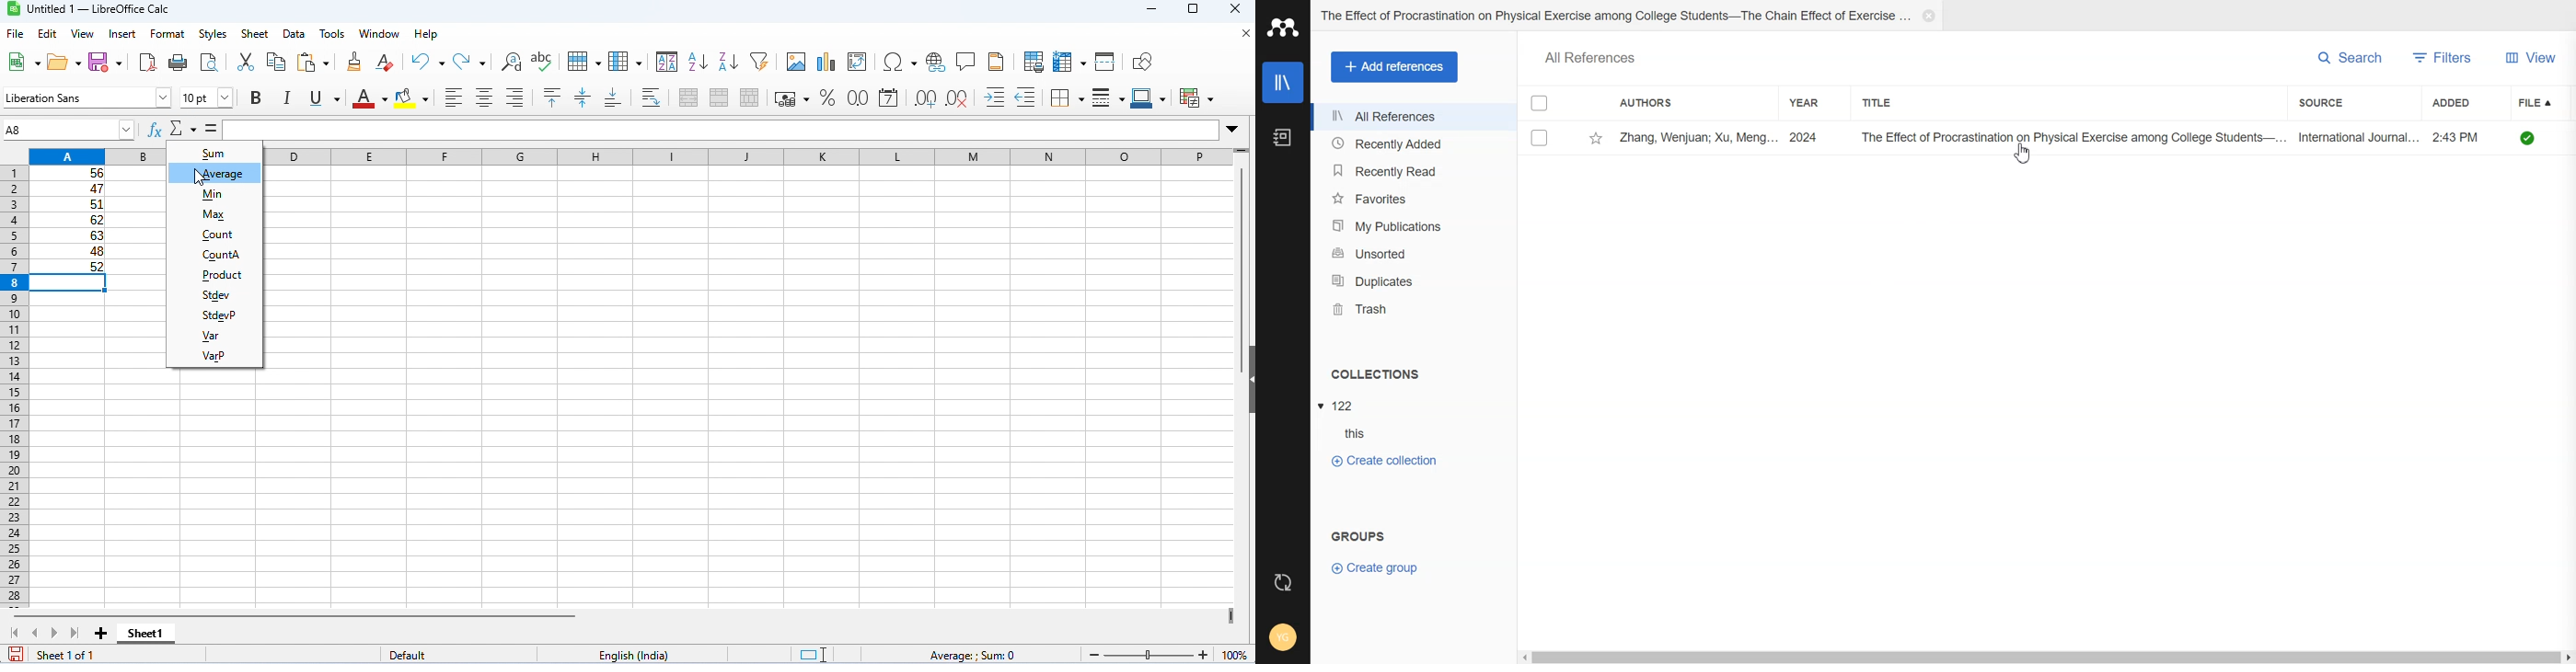 The width and height of the screenshot is (2576, 672). Describe the element at coordinates (1414, 226) in the screenshot. I see `My Publication` at that location.